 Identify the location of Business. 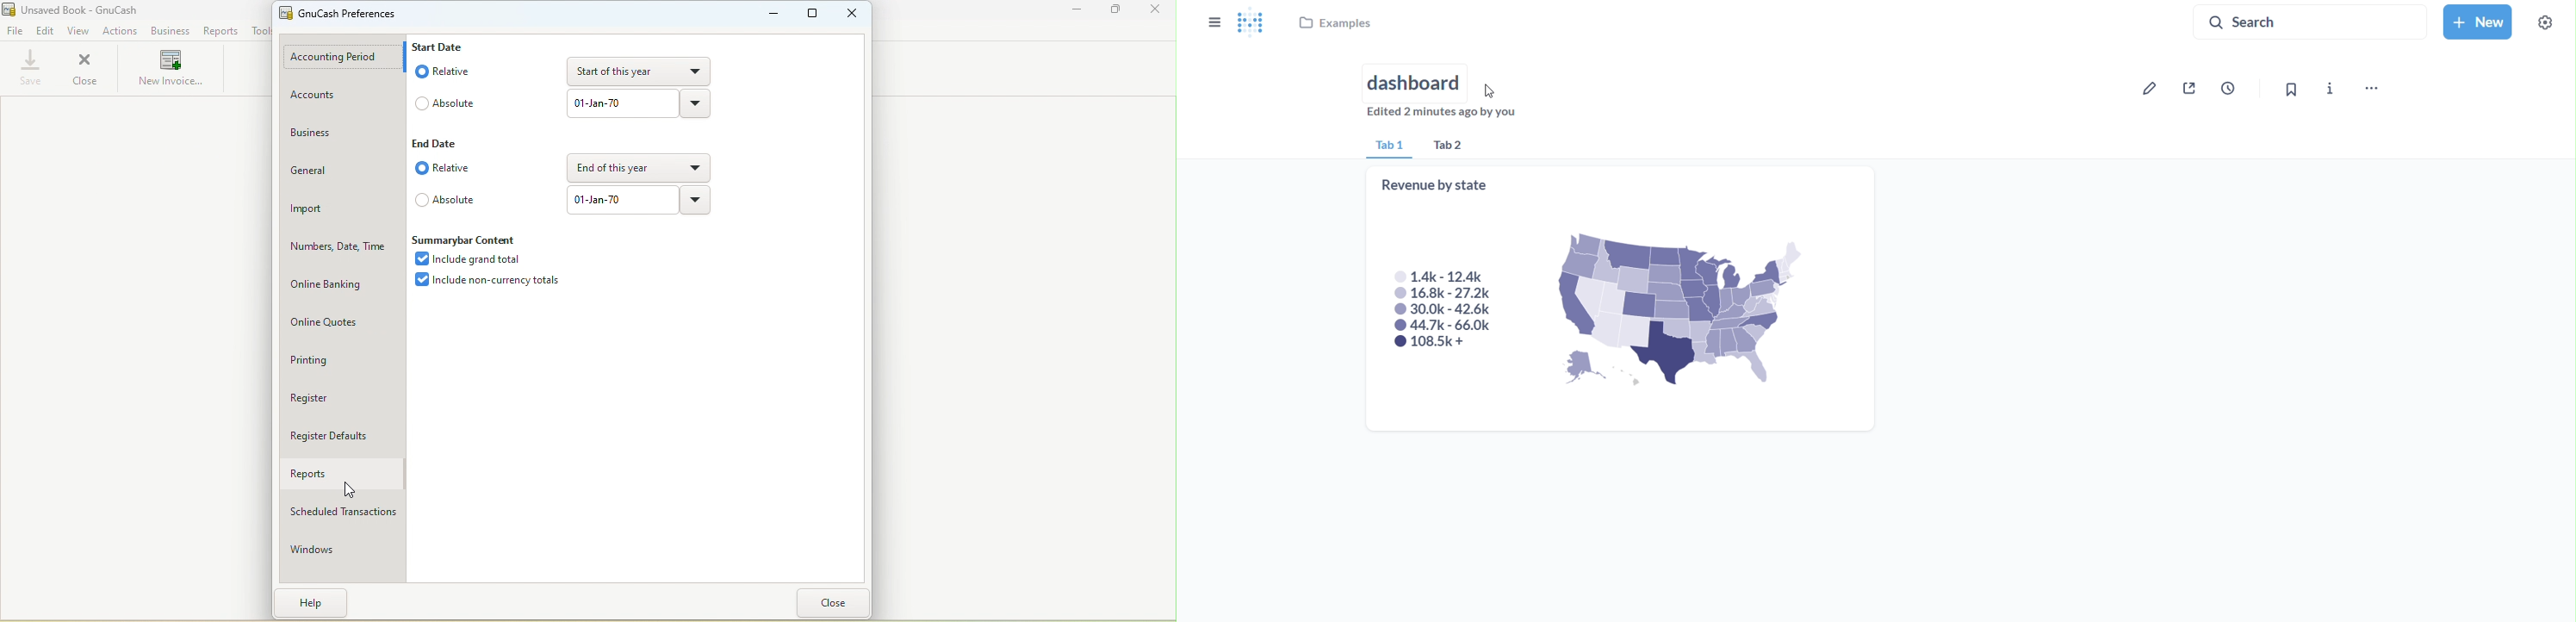
(169, 32).